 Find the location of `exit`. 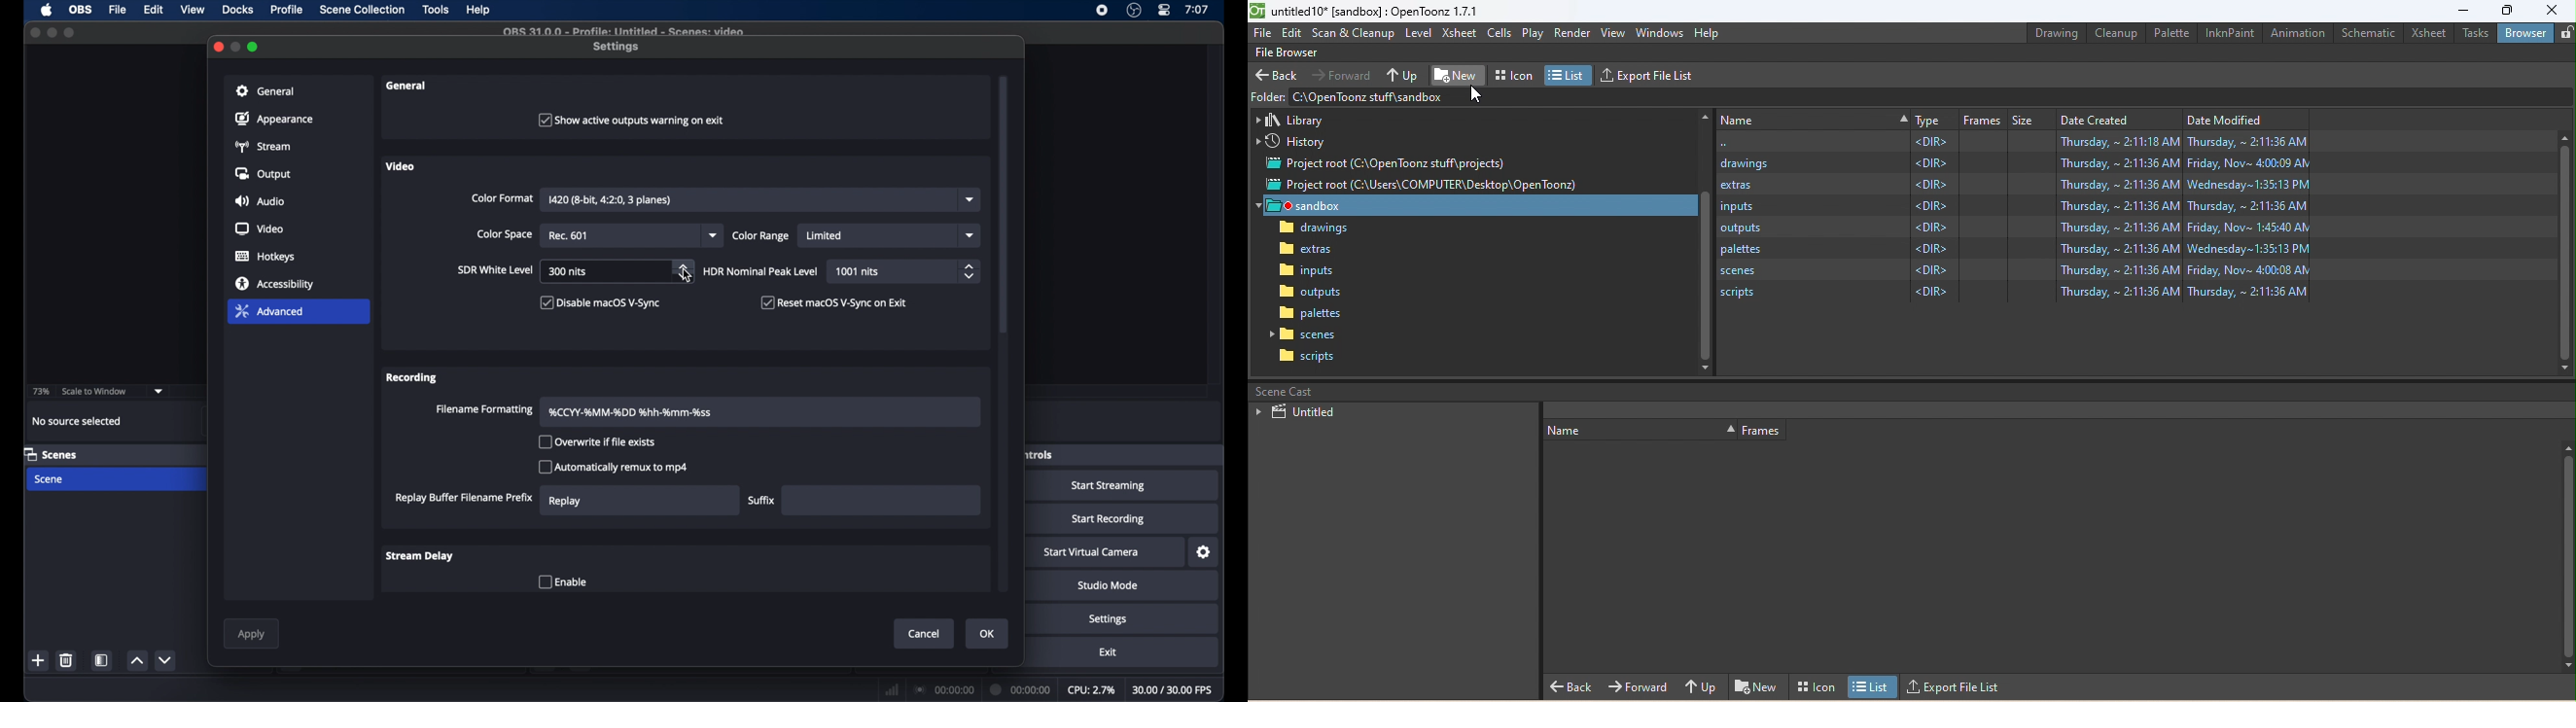

exit is located at coordinates (1108, 651).